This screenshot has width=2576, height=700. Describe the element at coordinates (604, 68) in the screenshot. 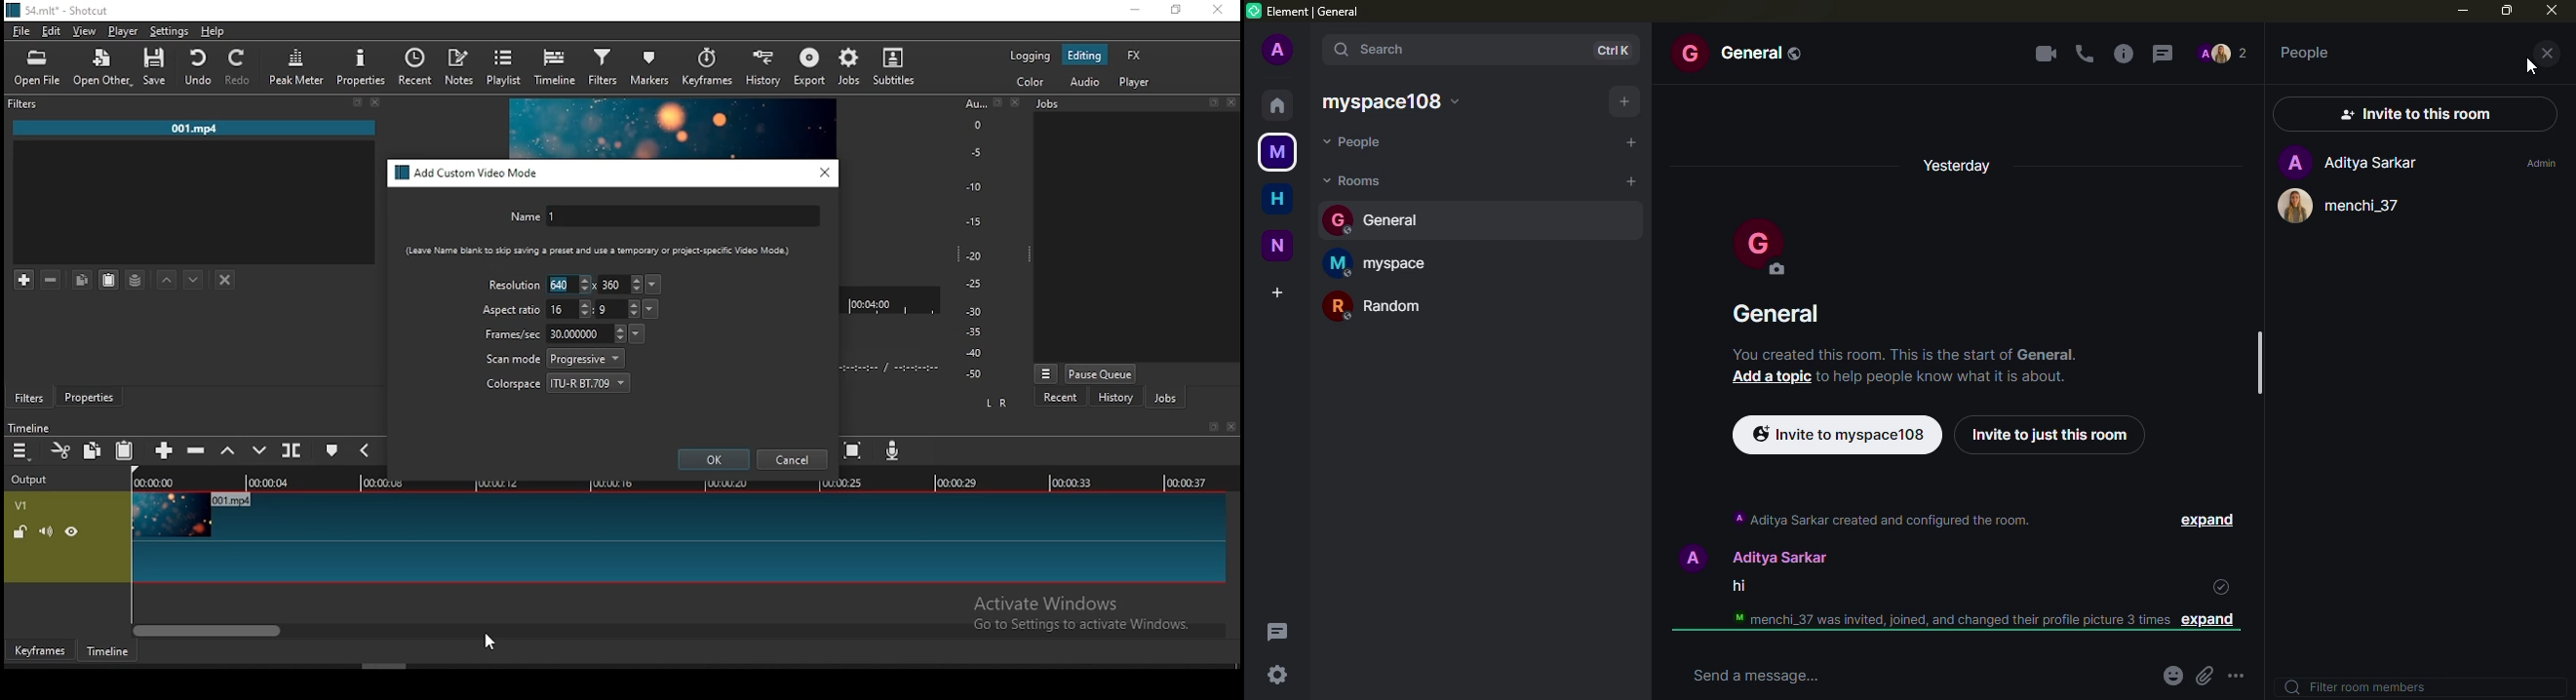

I see `filter` at that location.